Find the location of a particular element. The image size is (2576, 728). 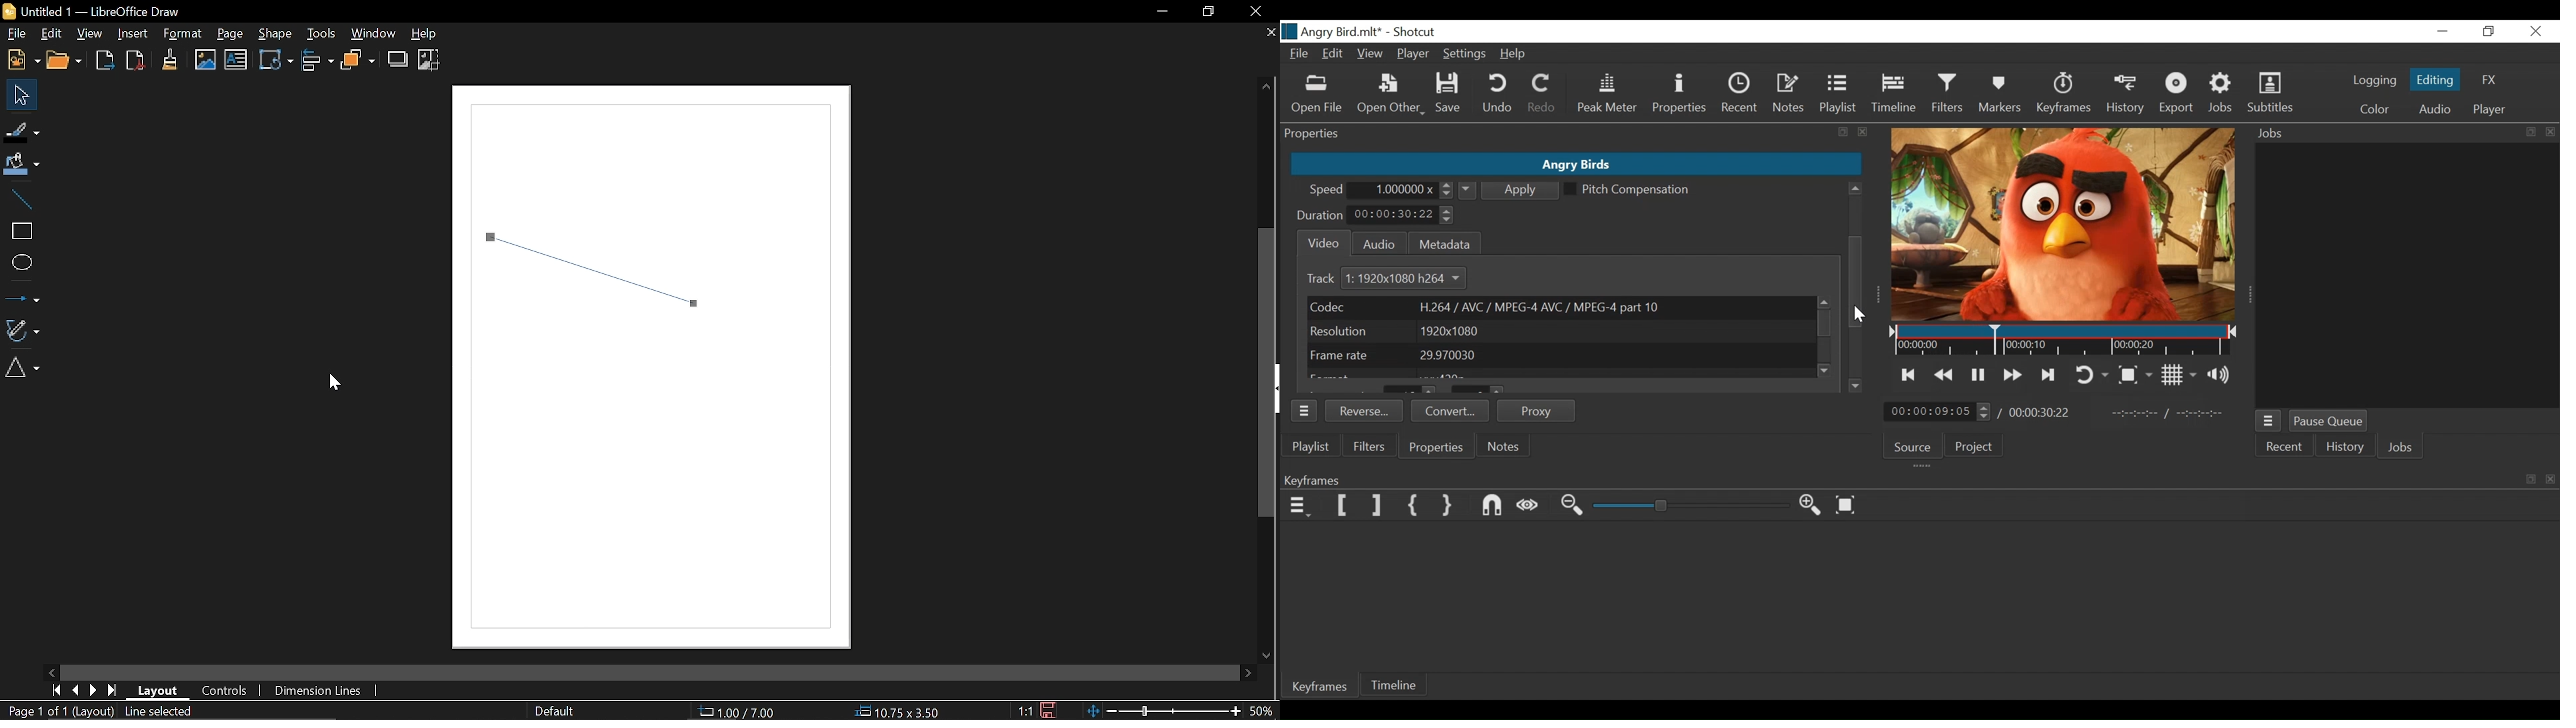

Audio is located at coordinates (2433, 109).